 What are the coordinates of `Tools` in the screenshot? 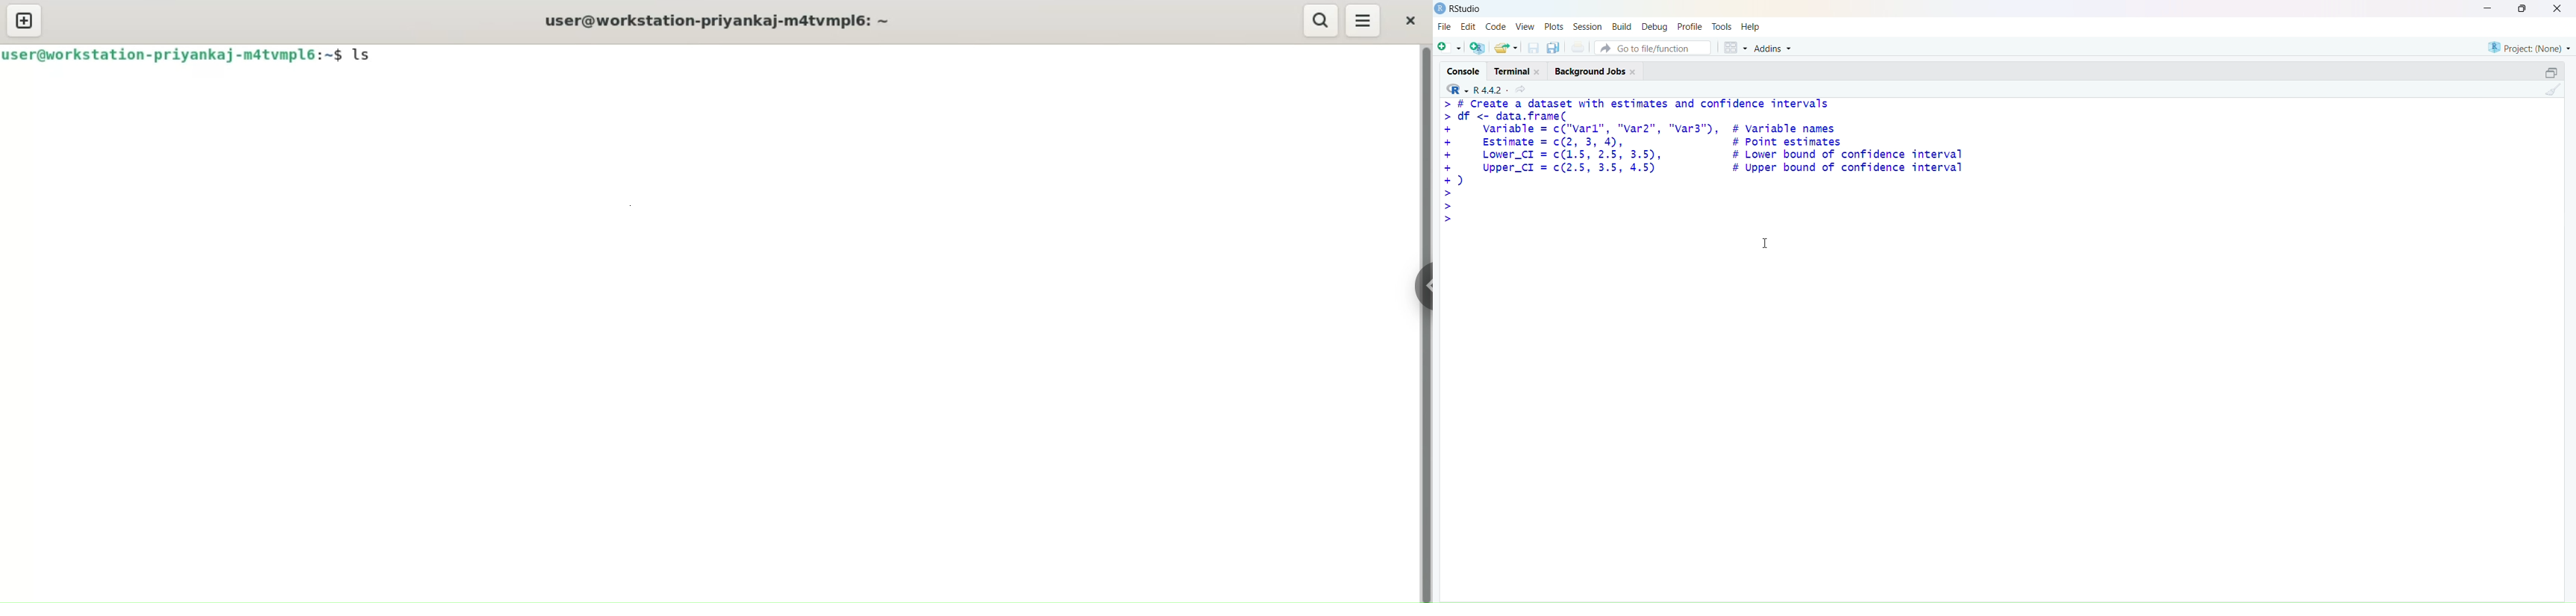 It's located at (1723, 26).